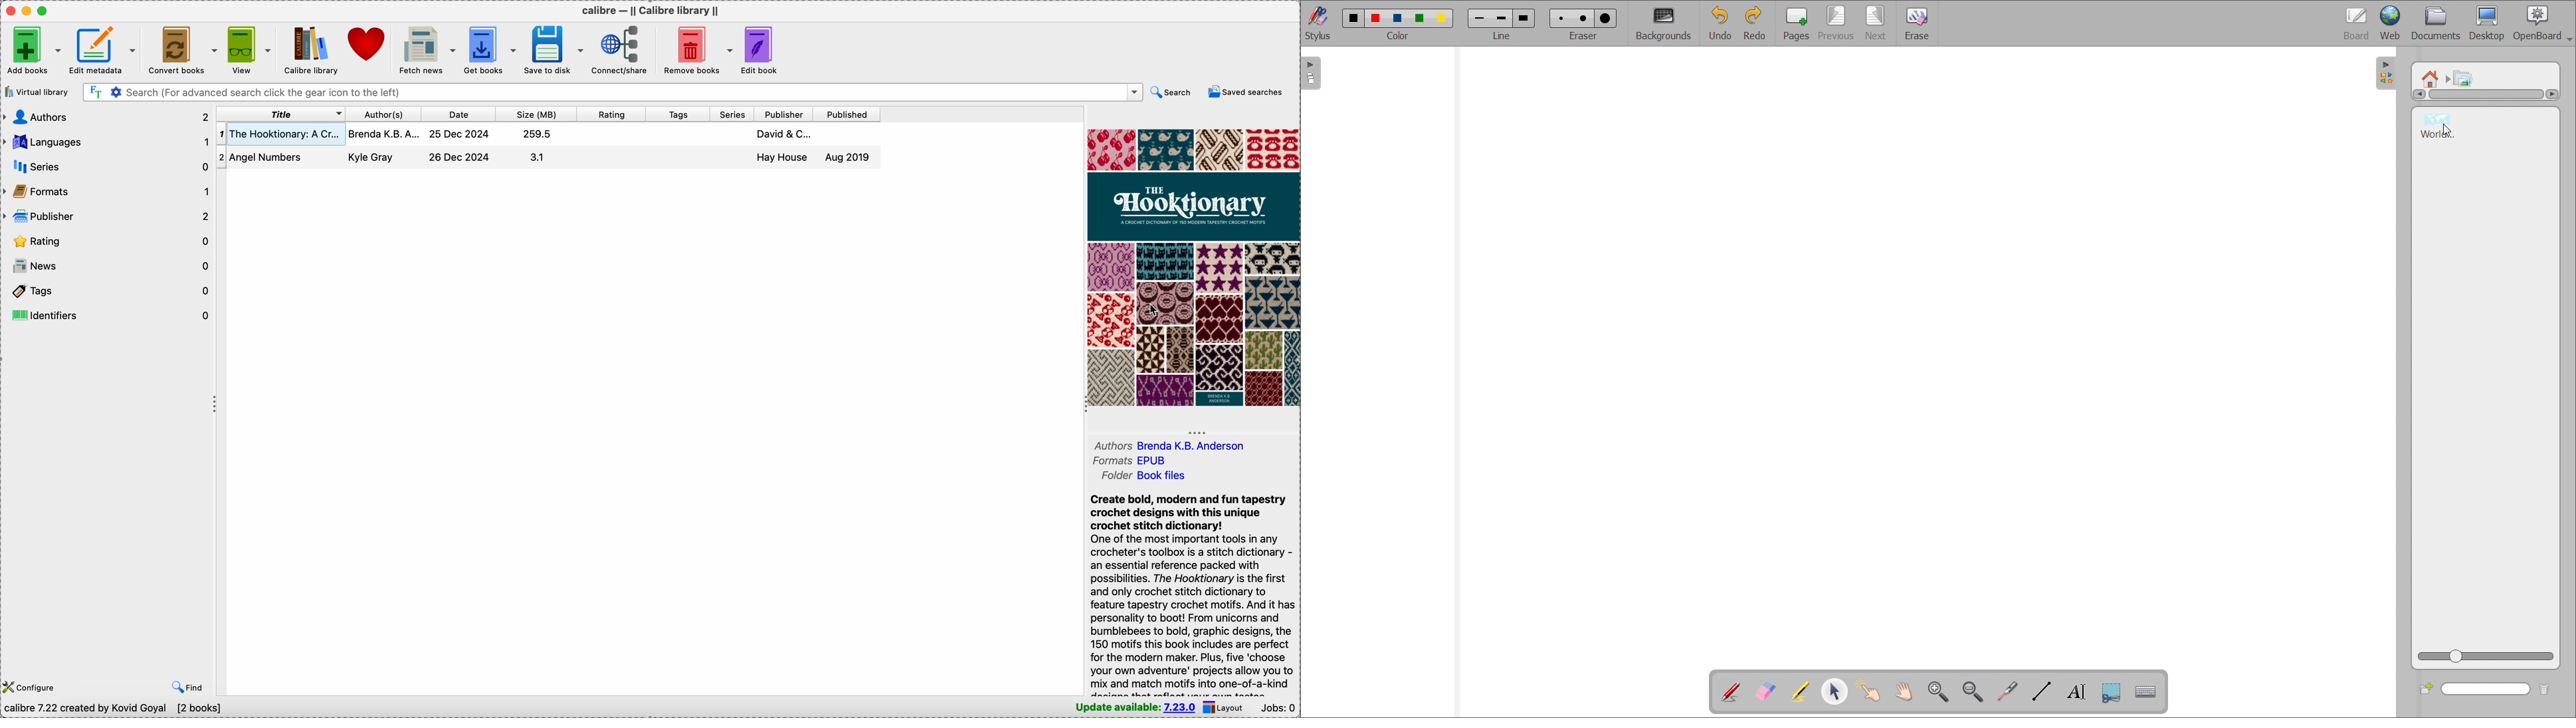  I want to click on first book, so click(551, 136).